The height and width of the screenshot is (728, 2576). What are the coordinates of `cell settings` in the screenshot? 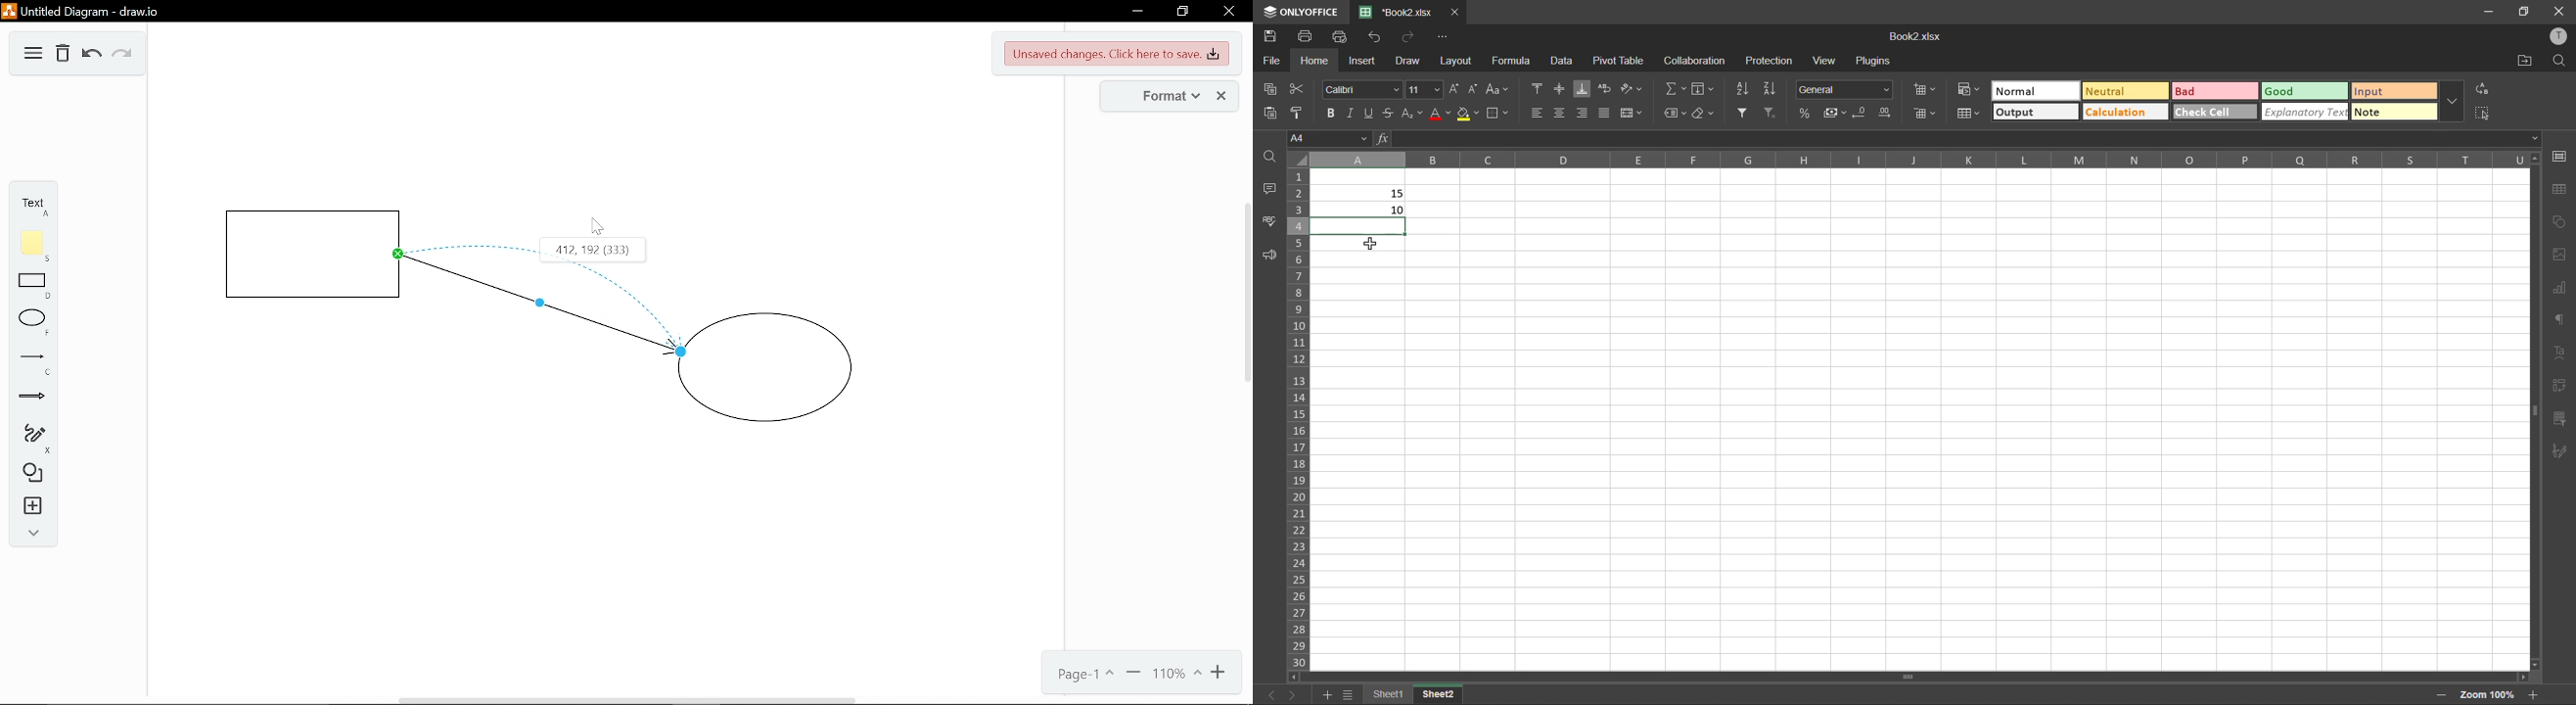 It's located at (2559, 155).